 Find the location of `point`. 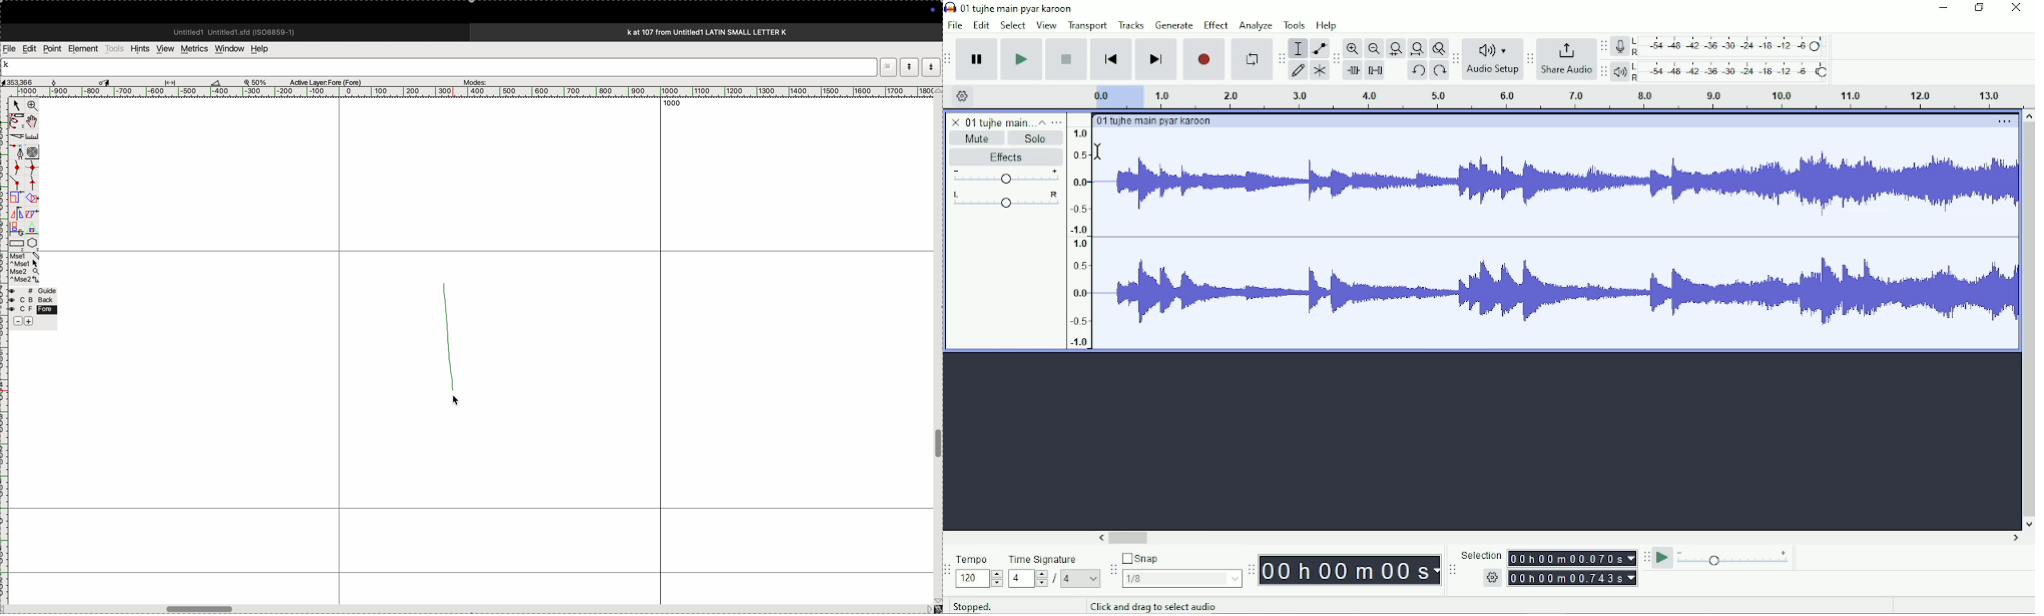

point is located at coordinates (52, 49).